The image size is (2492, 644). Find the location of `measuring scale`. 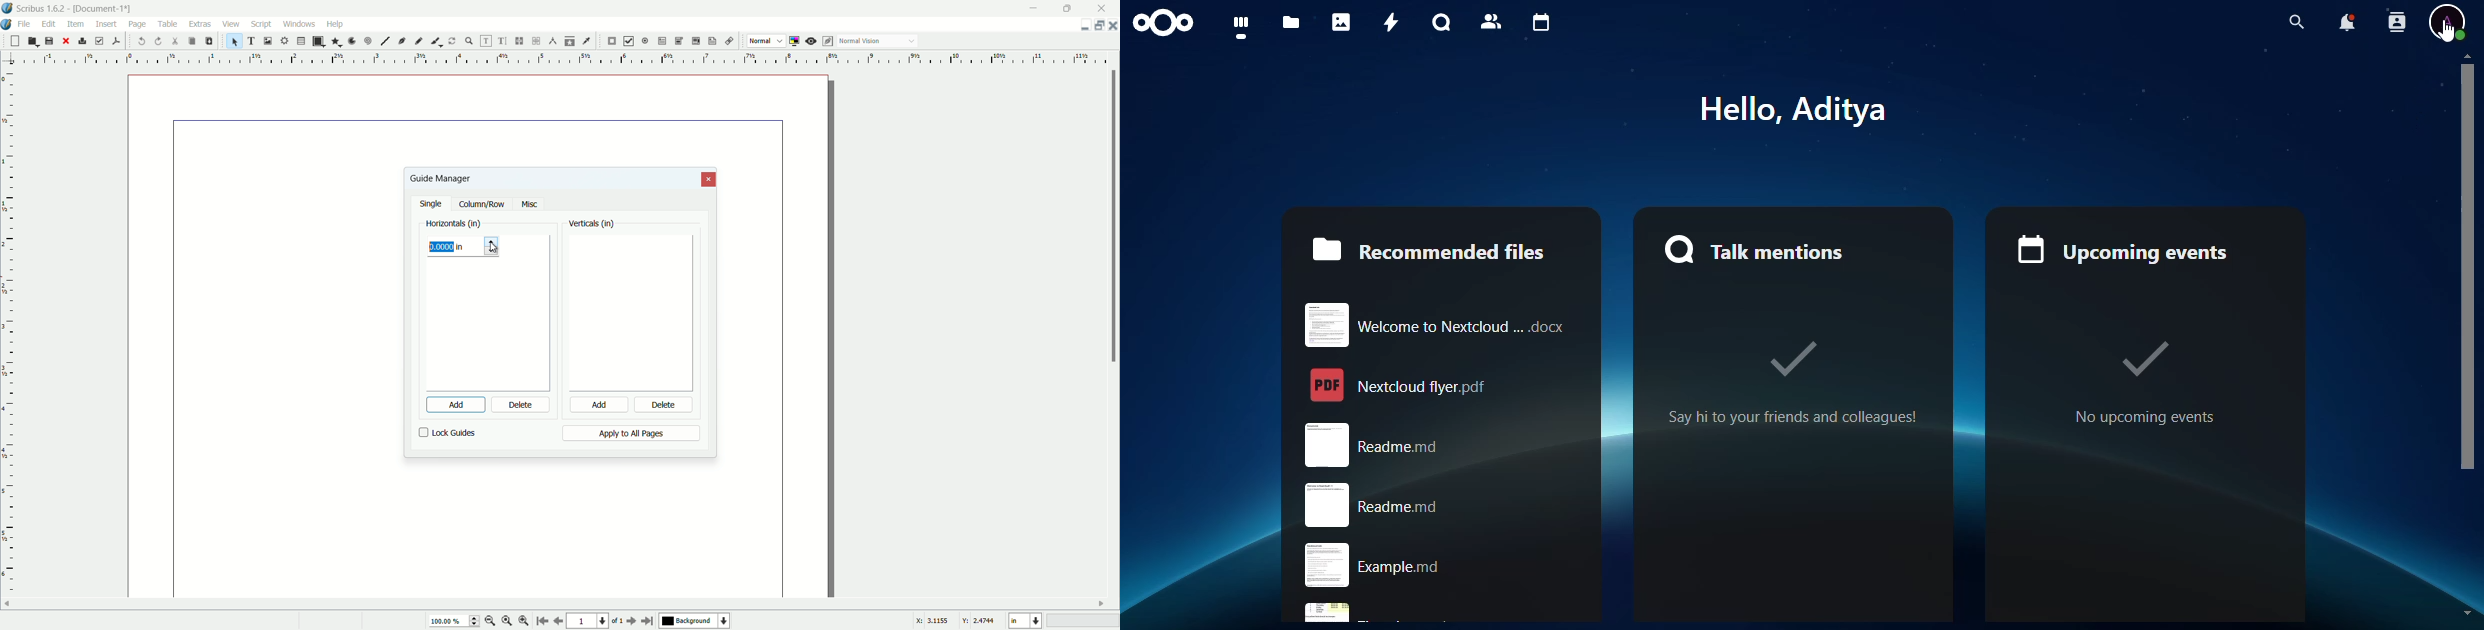

measuring scale is located at coordinates (8, 342).